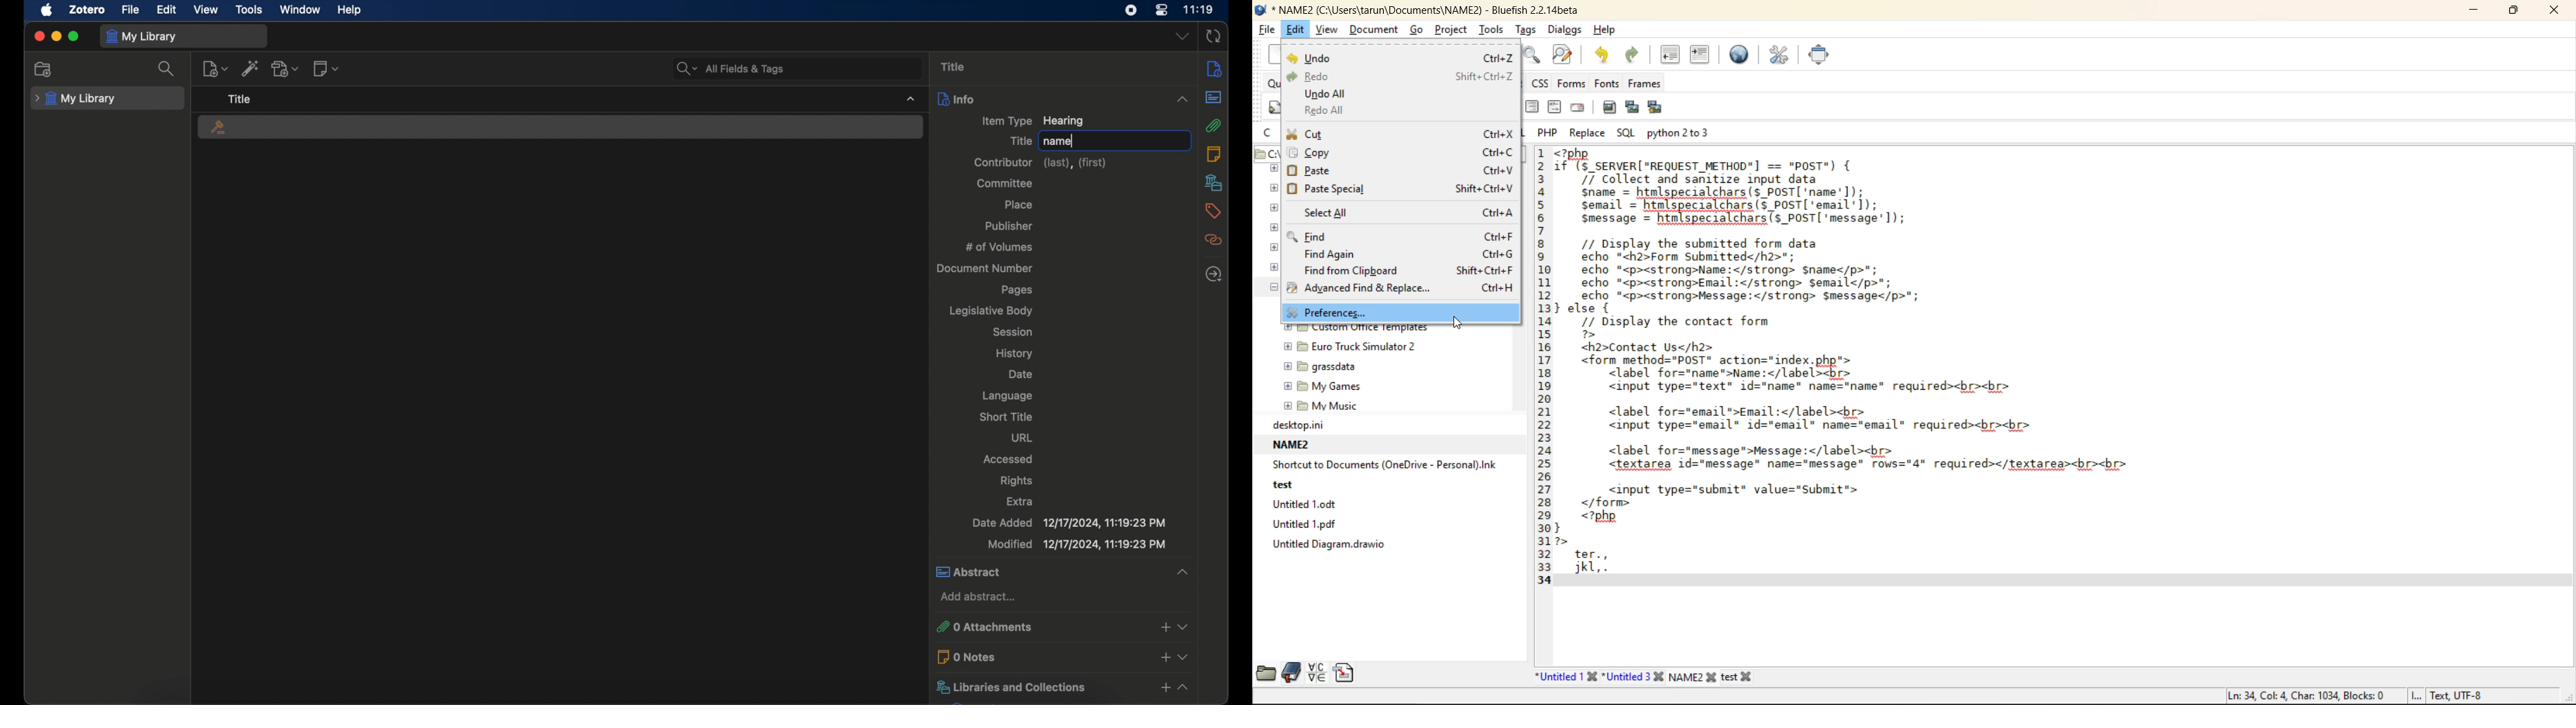 The width and height of the screenshot is (2576, 728). Describe the element at coordinates (1263, 675) in the screenshot. I see `file browser` at that location.